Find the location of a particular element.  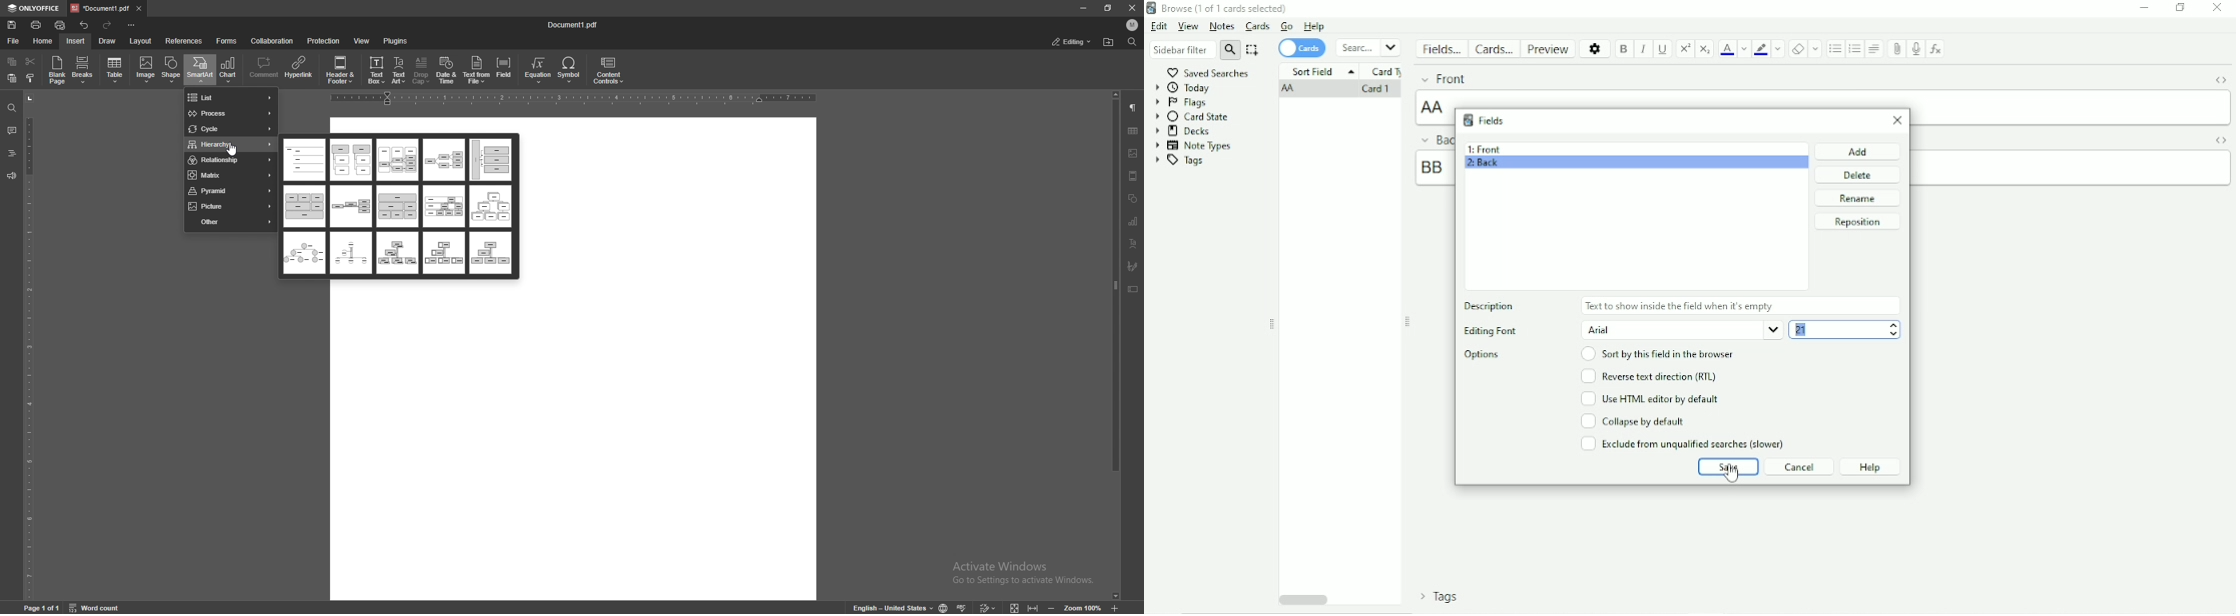

Resize is located at coordinates (1408, 322).